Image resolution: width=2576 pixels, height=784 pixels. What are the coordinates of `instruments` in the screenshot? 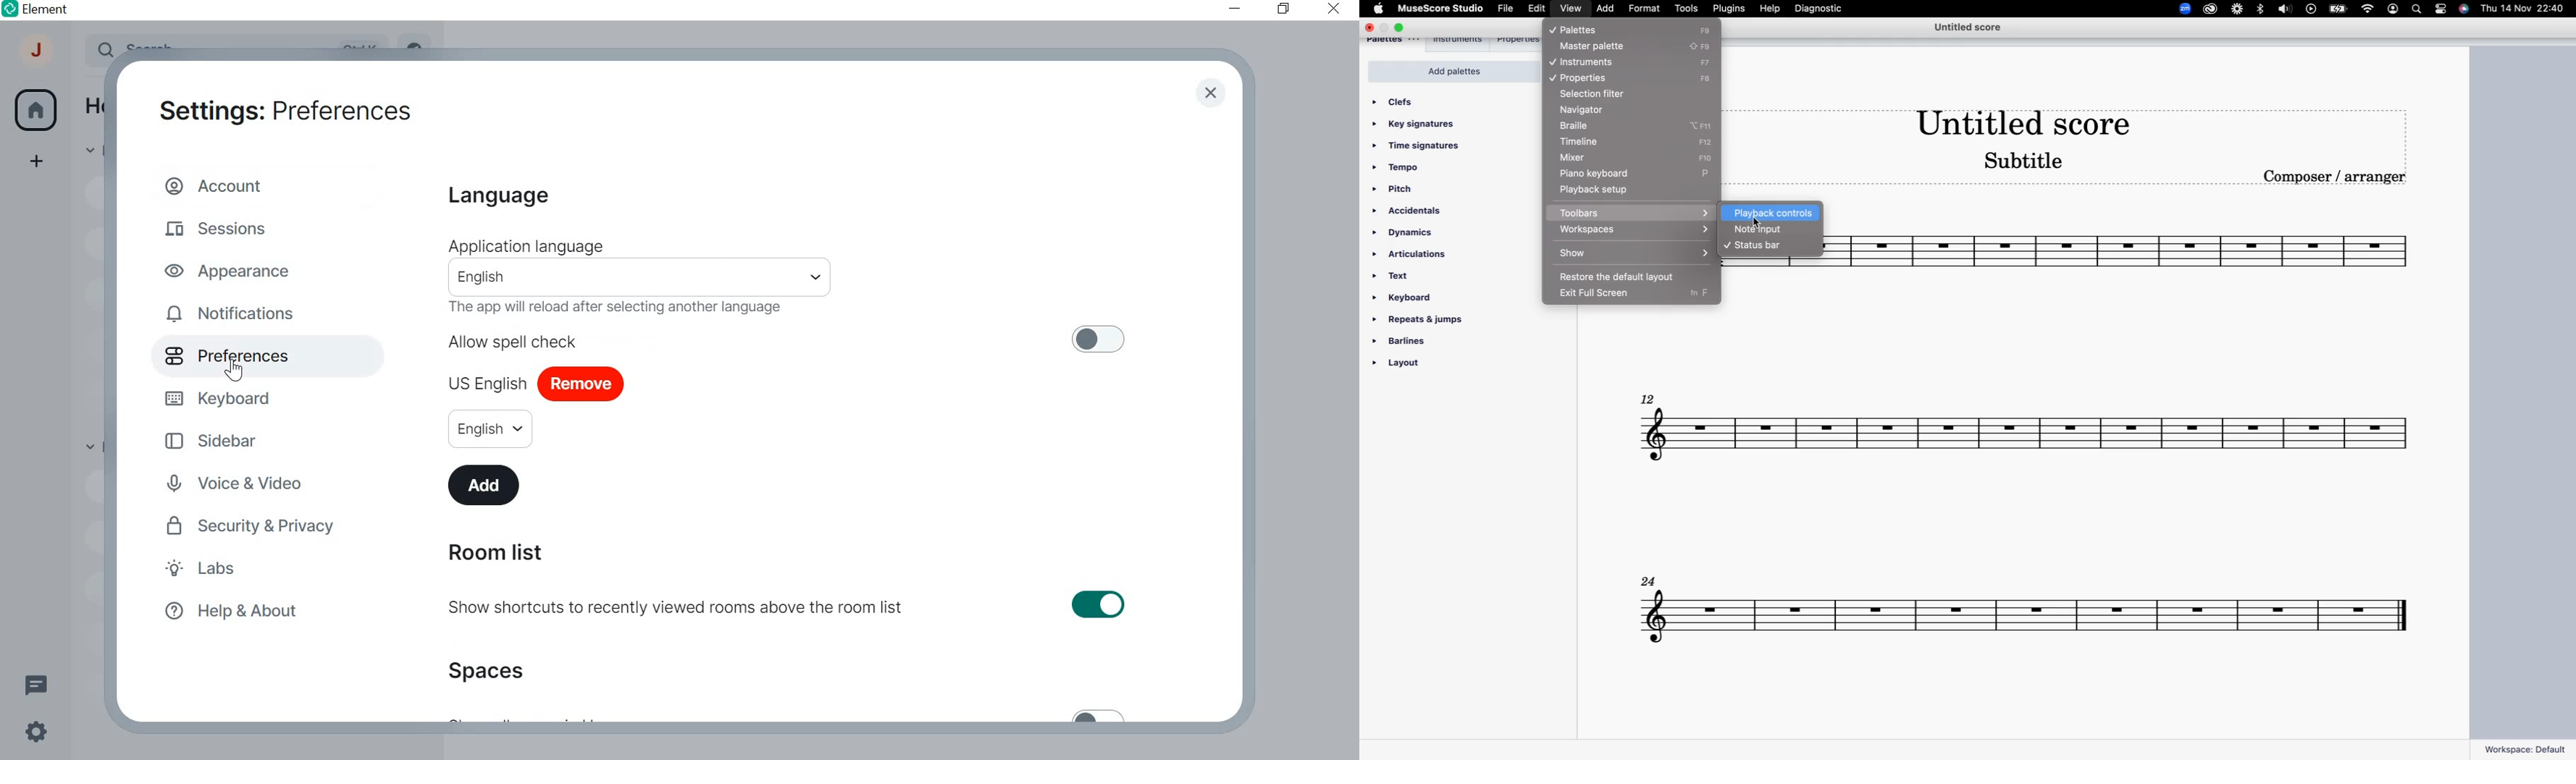 It's located at (1461, 41).